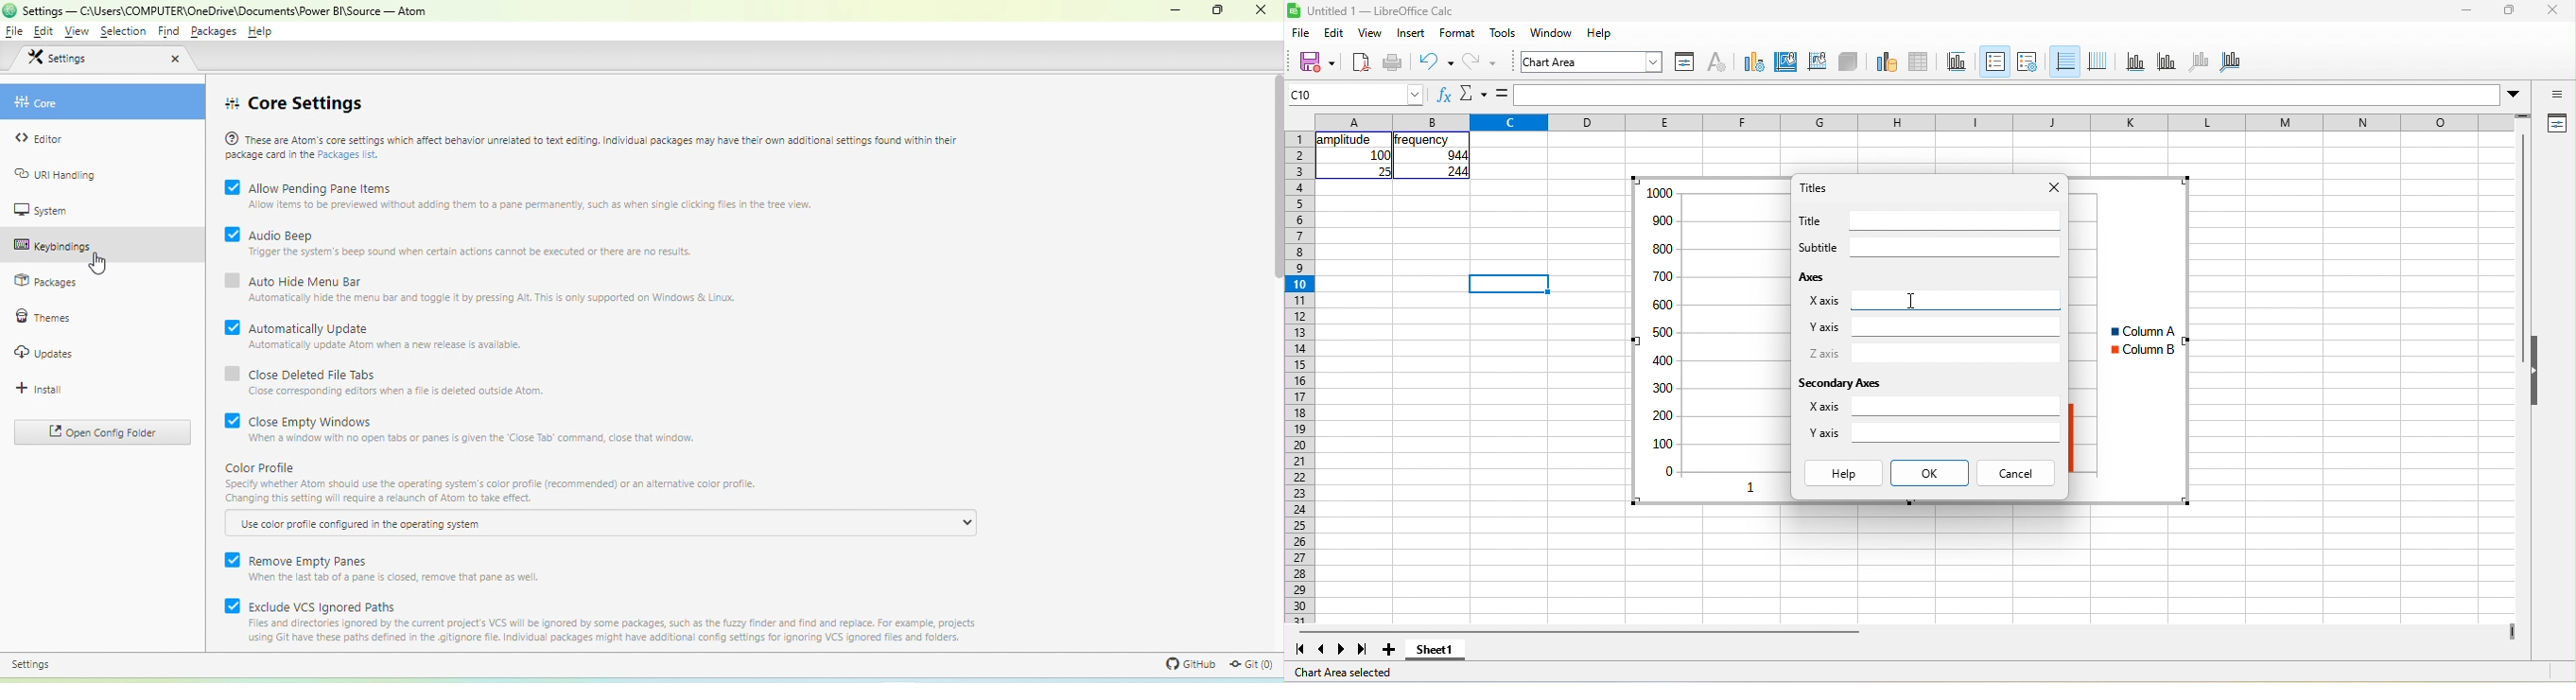 This screenshot has height=700, width=2576. What do you see at coordinates (1956, 247) in the screenshot?
I see `Input for subtitle` at bounding box center [1956, 247].